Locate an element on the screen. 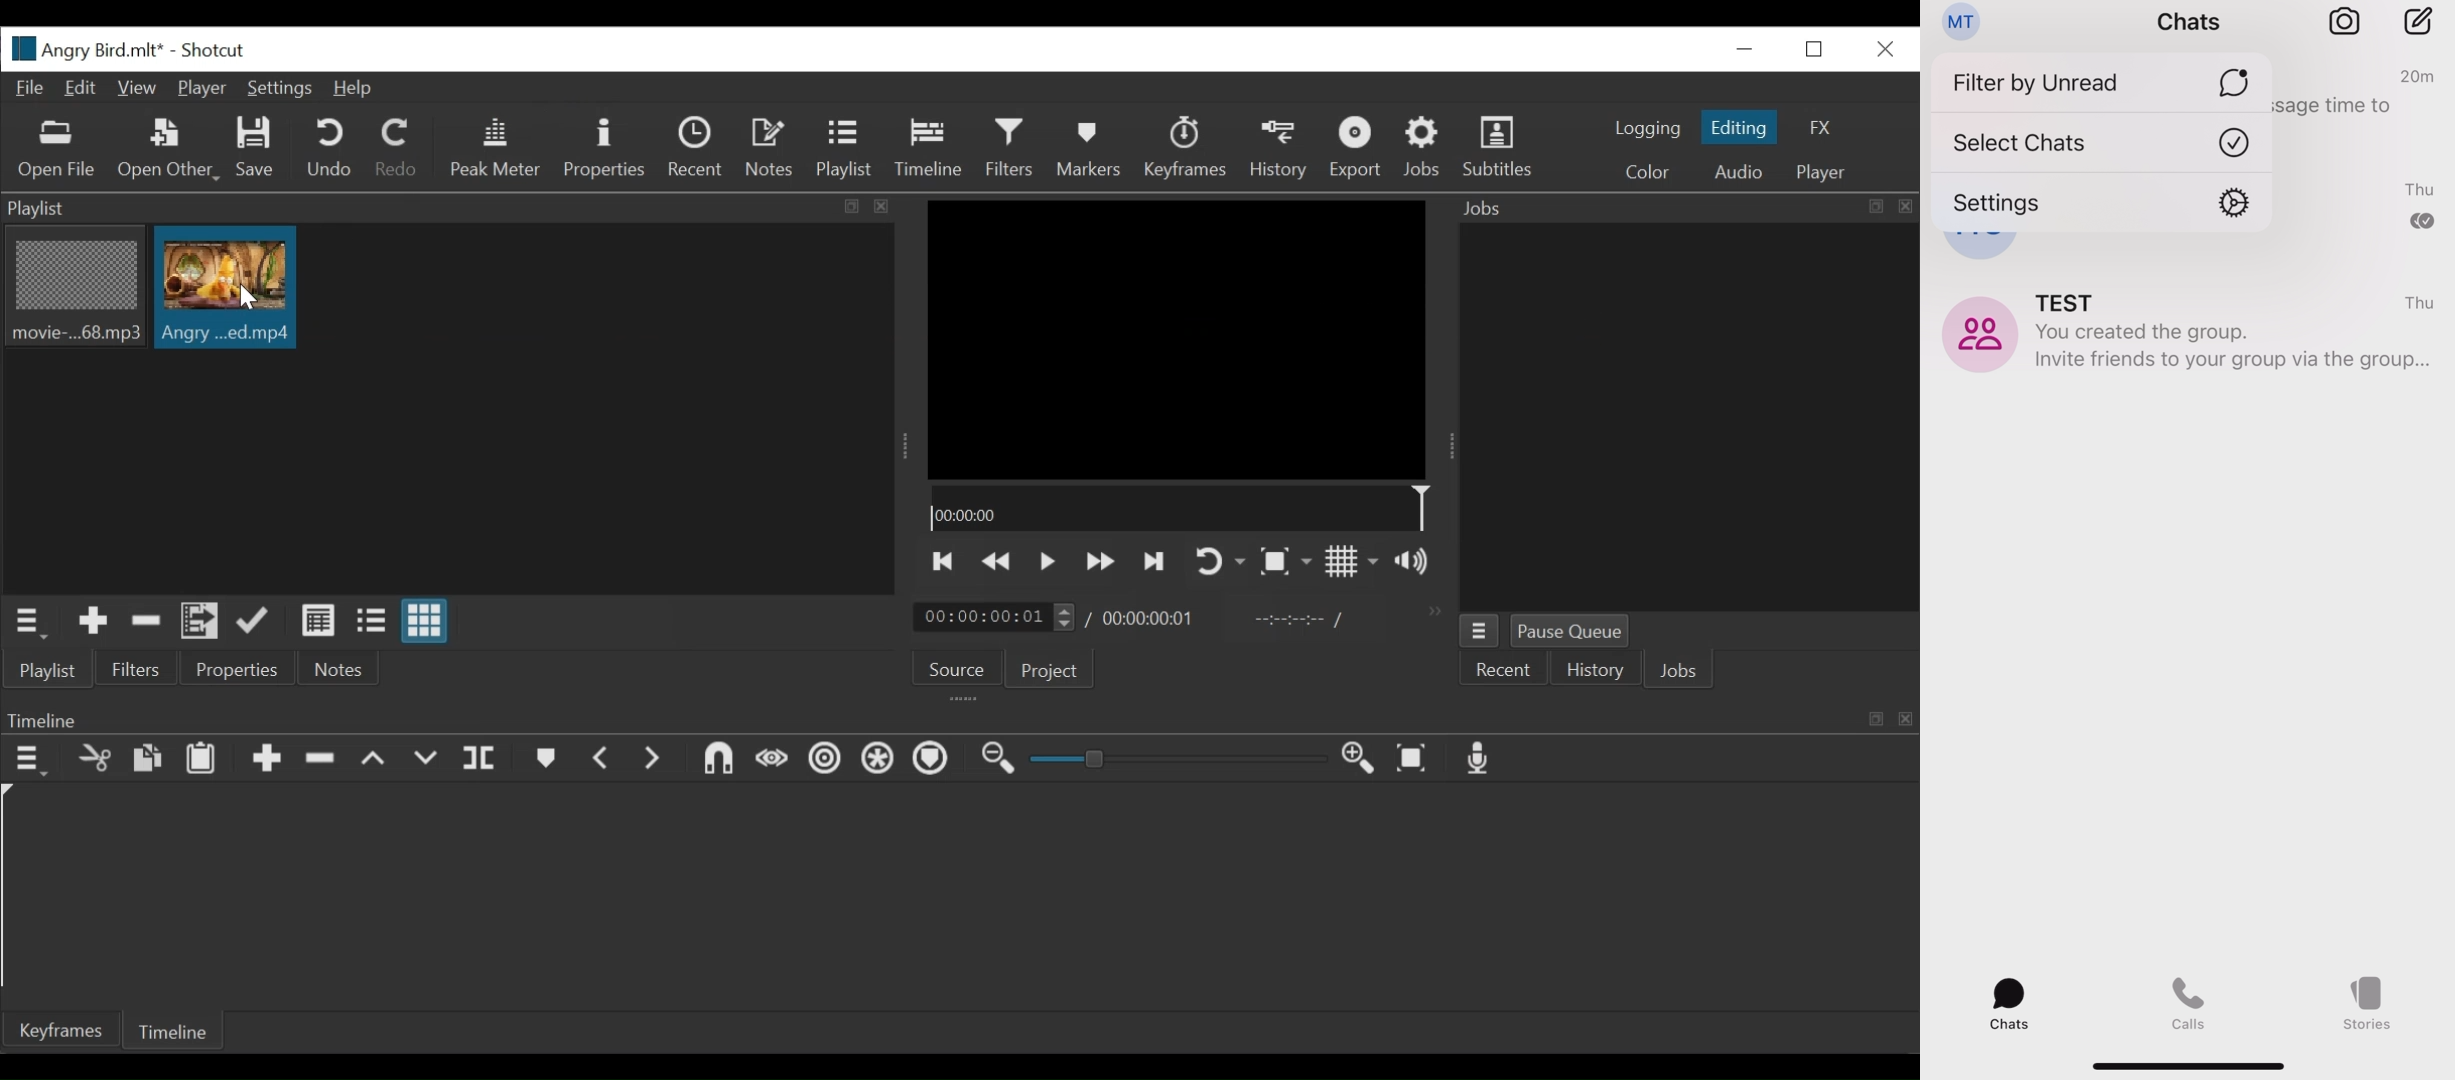 This screenshot has height=1092, width=2464. View as icons is located at coordinates (425, 621).